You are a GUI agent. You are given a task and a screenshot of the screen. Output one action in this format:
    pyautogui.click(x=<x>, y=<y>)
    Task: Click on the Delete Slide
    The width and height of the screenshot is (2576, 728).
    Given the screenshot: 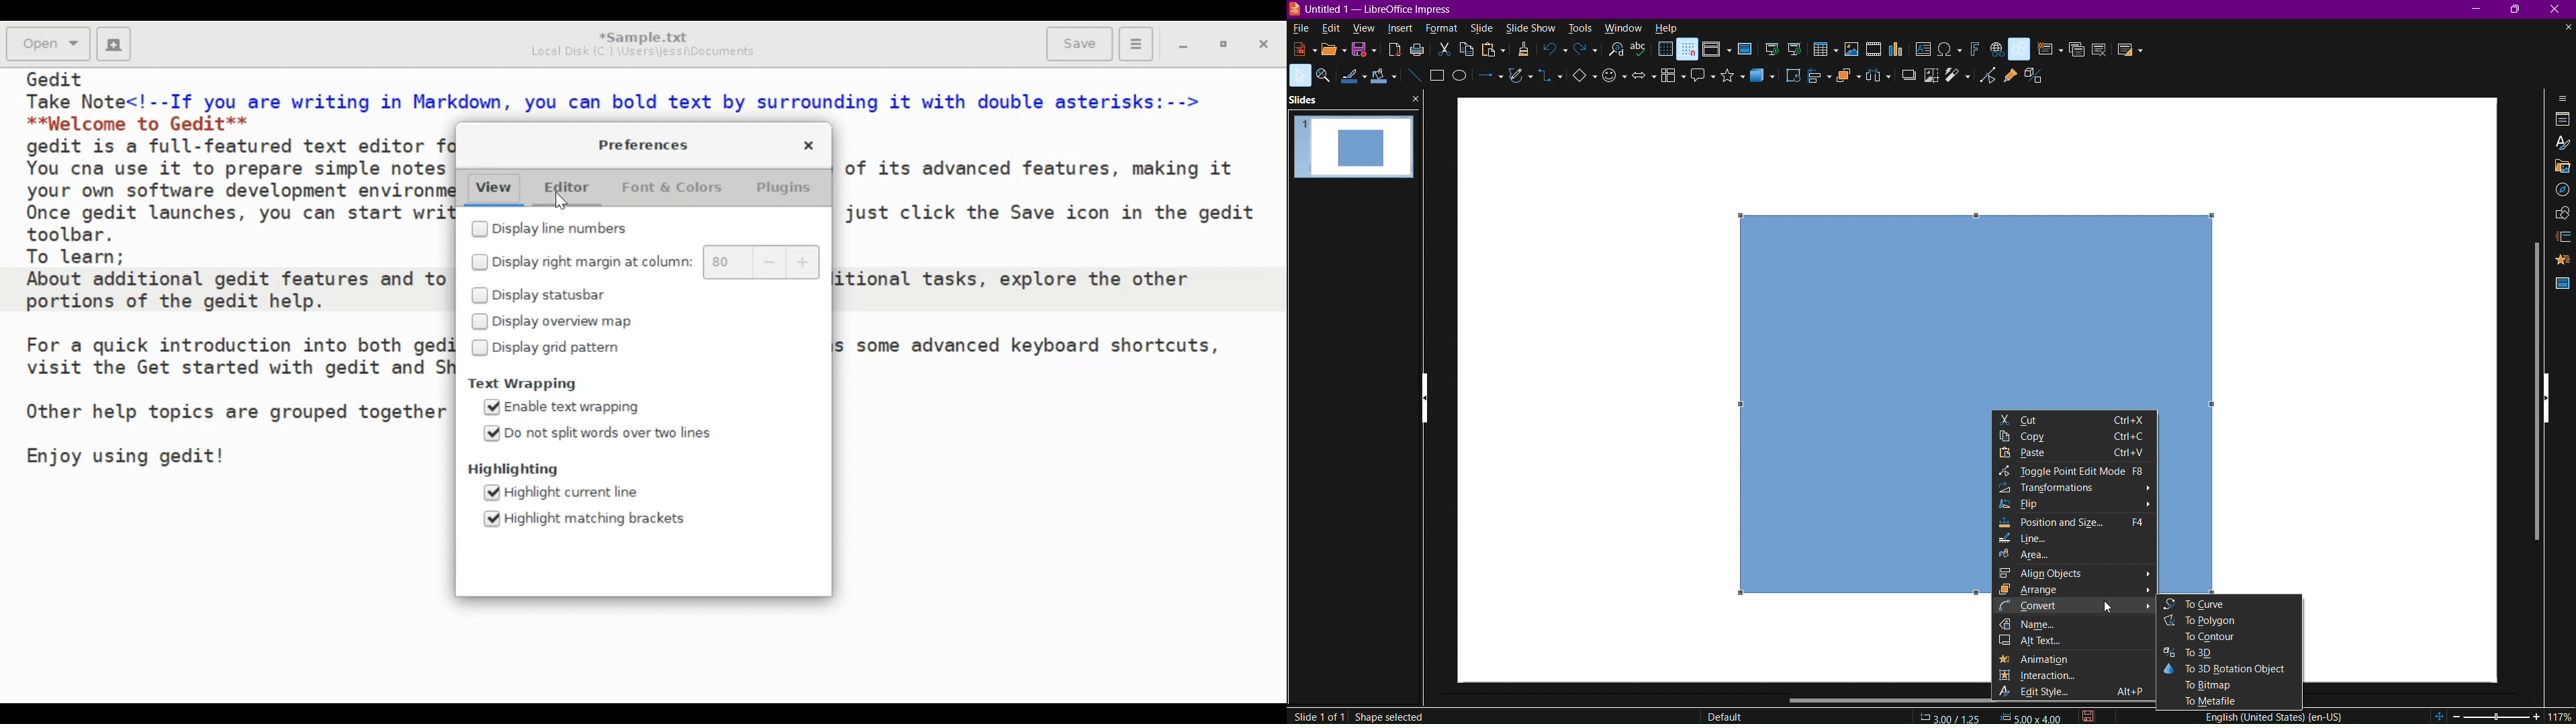 What is the action you would take?
    pyautogui.click(x=2100, y=48)
    